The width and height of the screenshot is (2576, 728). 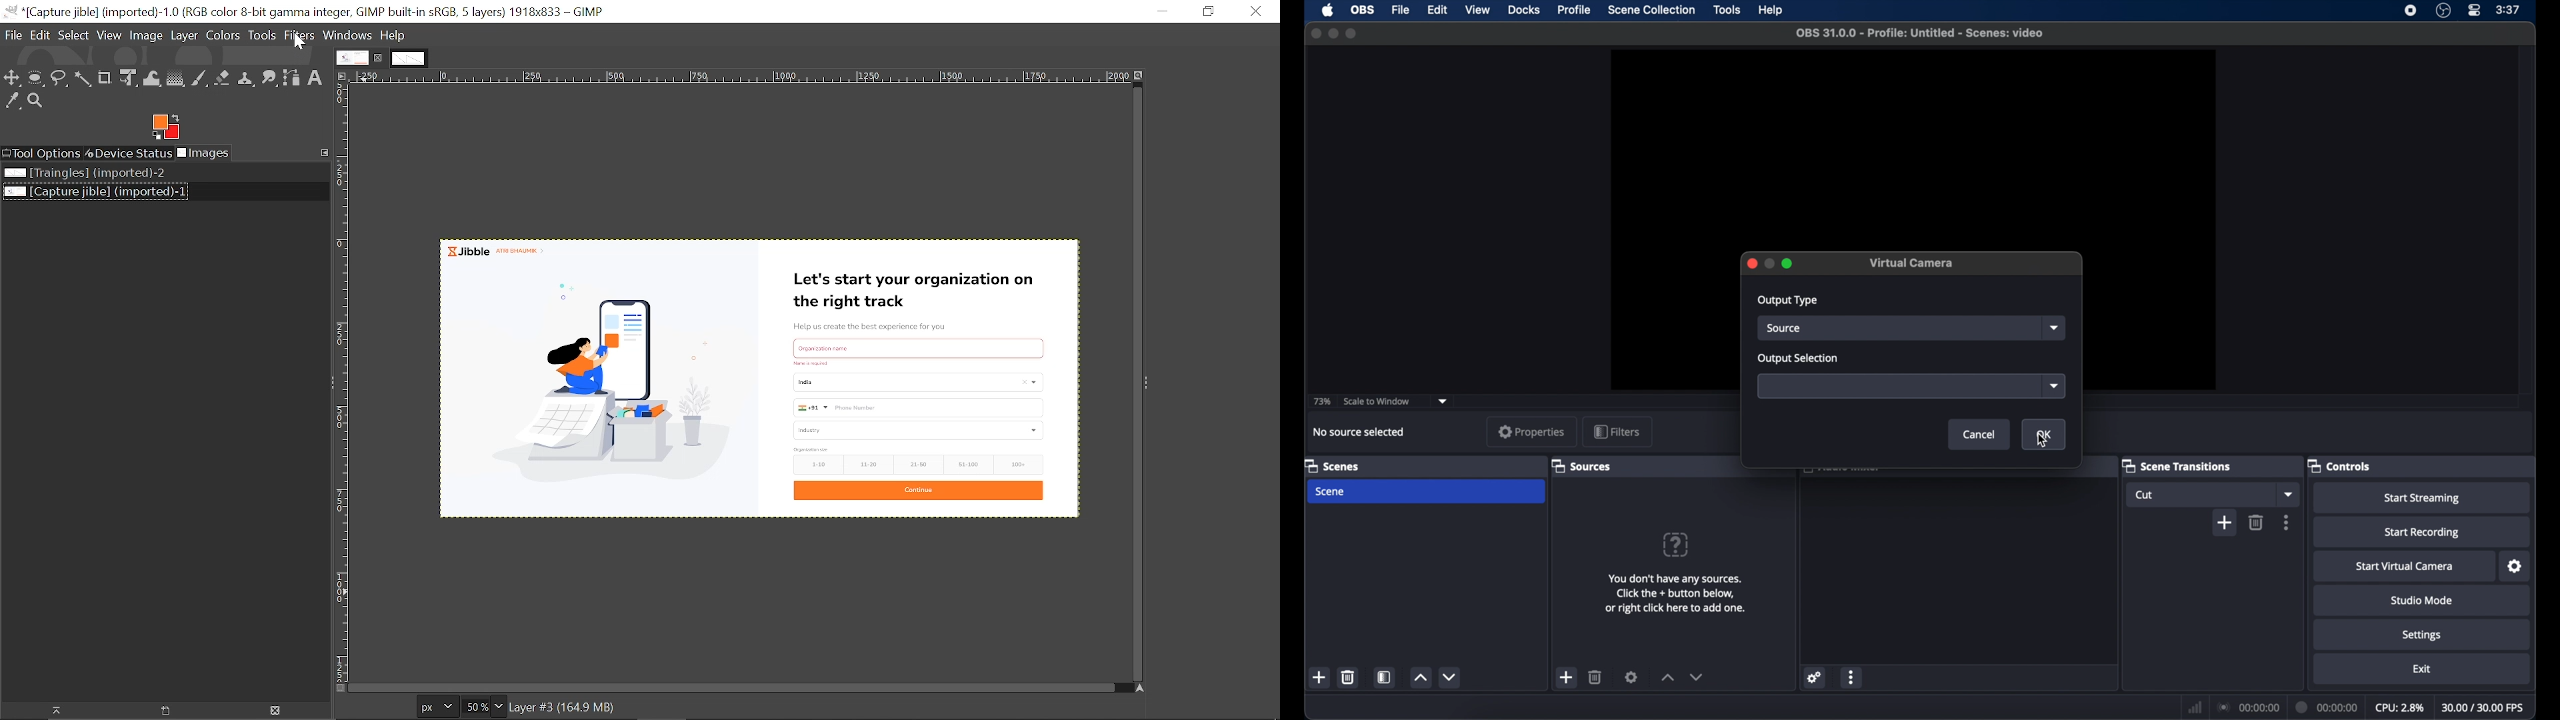 What do you see at coordinates (2421, 533) in the screenshot?
I see `start recording` at bounding box center [2421, 533].